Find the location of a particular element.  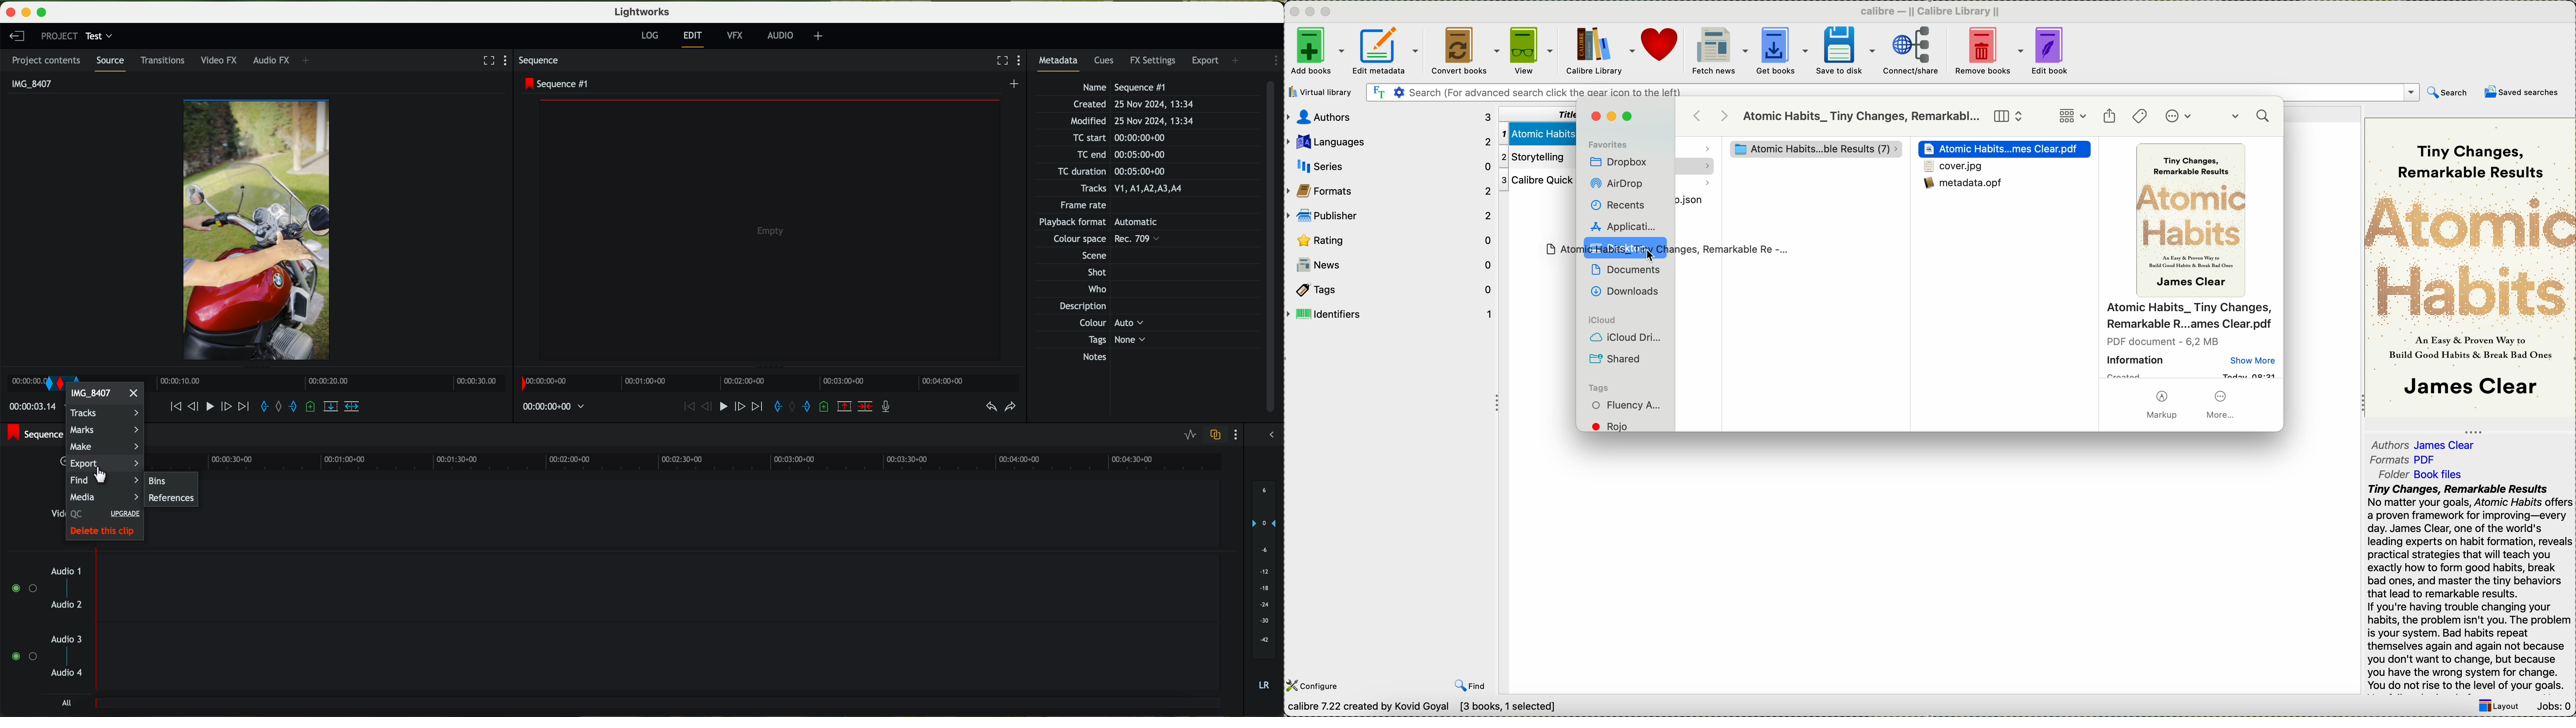

Timeline is located at coordinates (323, 382).